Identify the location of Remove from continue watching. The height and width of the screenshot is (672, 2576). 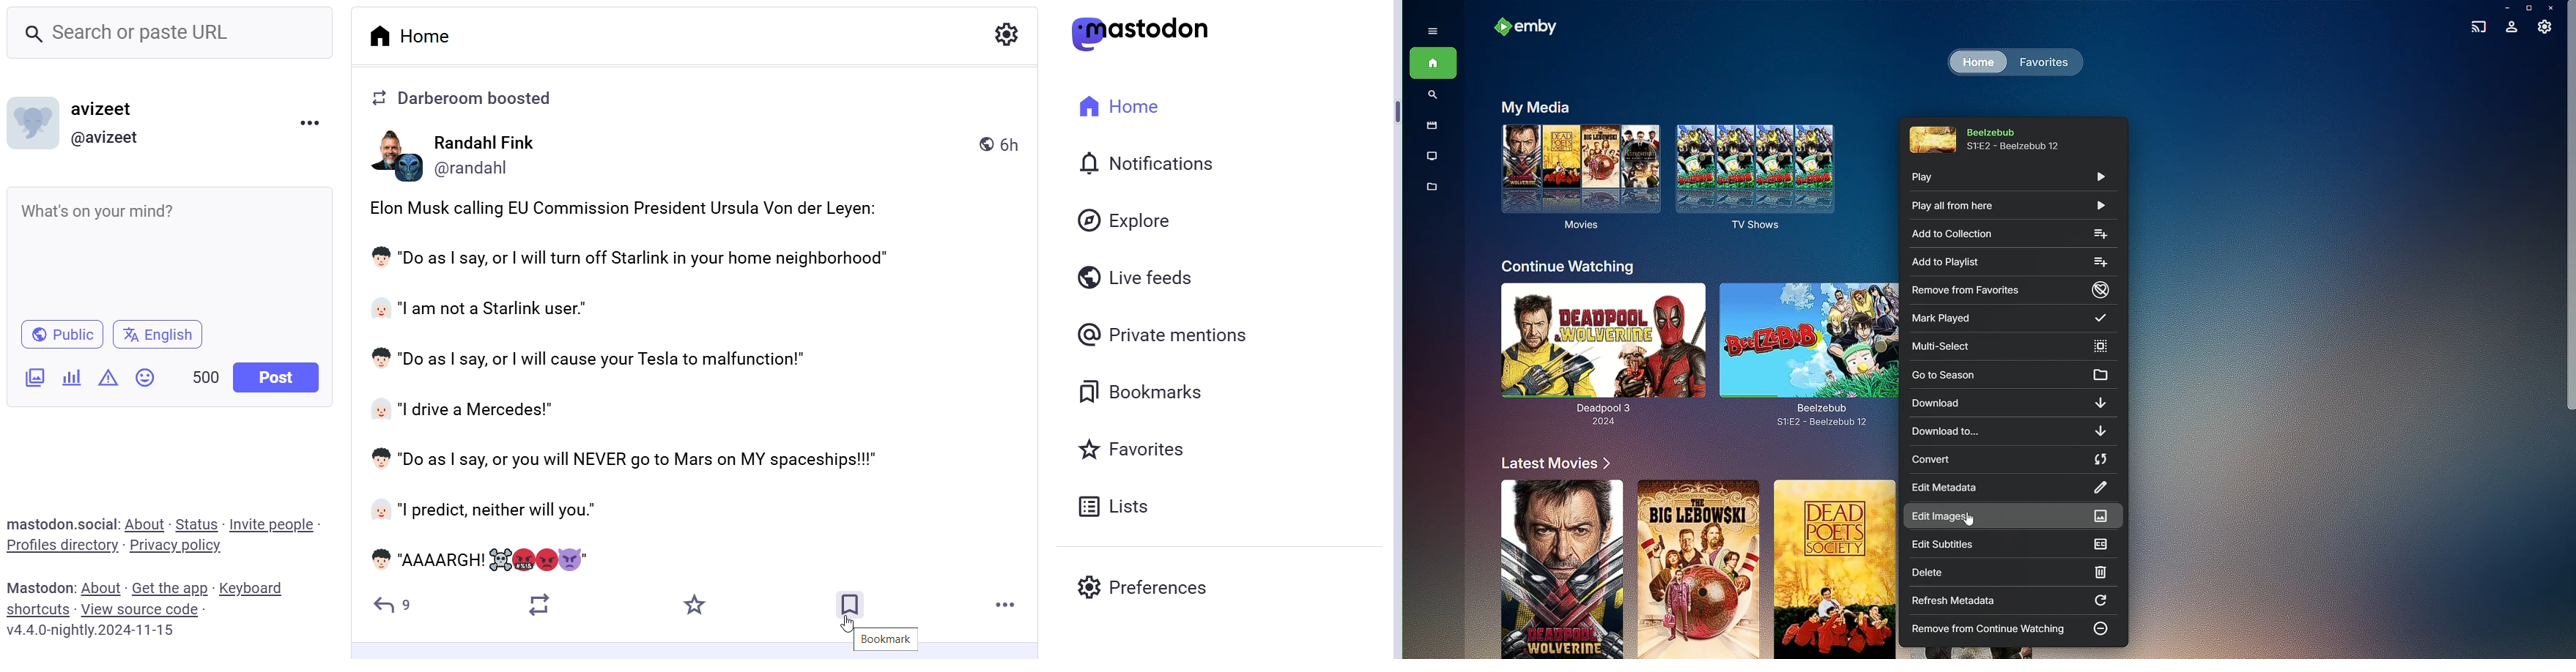
(2013, 629).